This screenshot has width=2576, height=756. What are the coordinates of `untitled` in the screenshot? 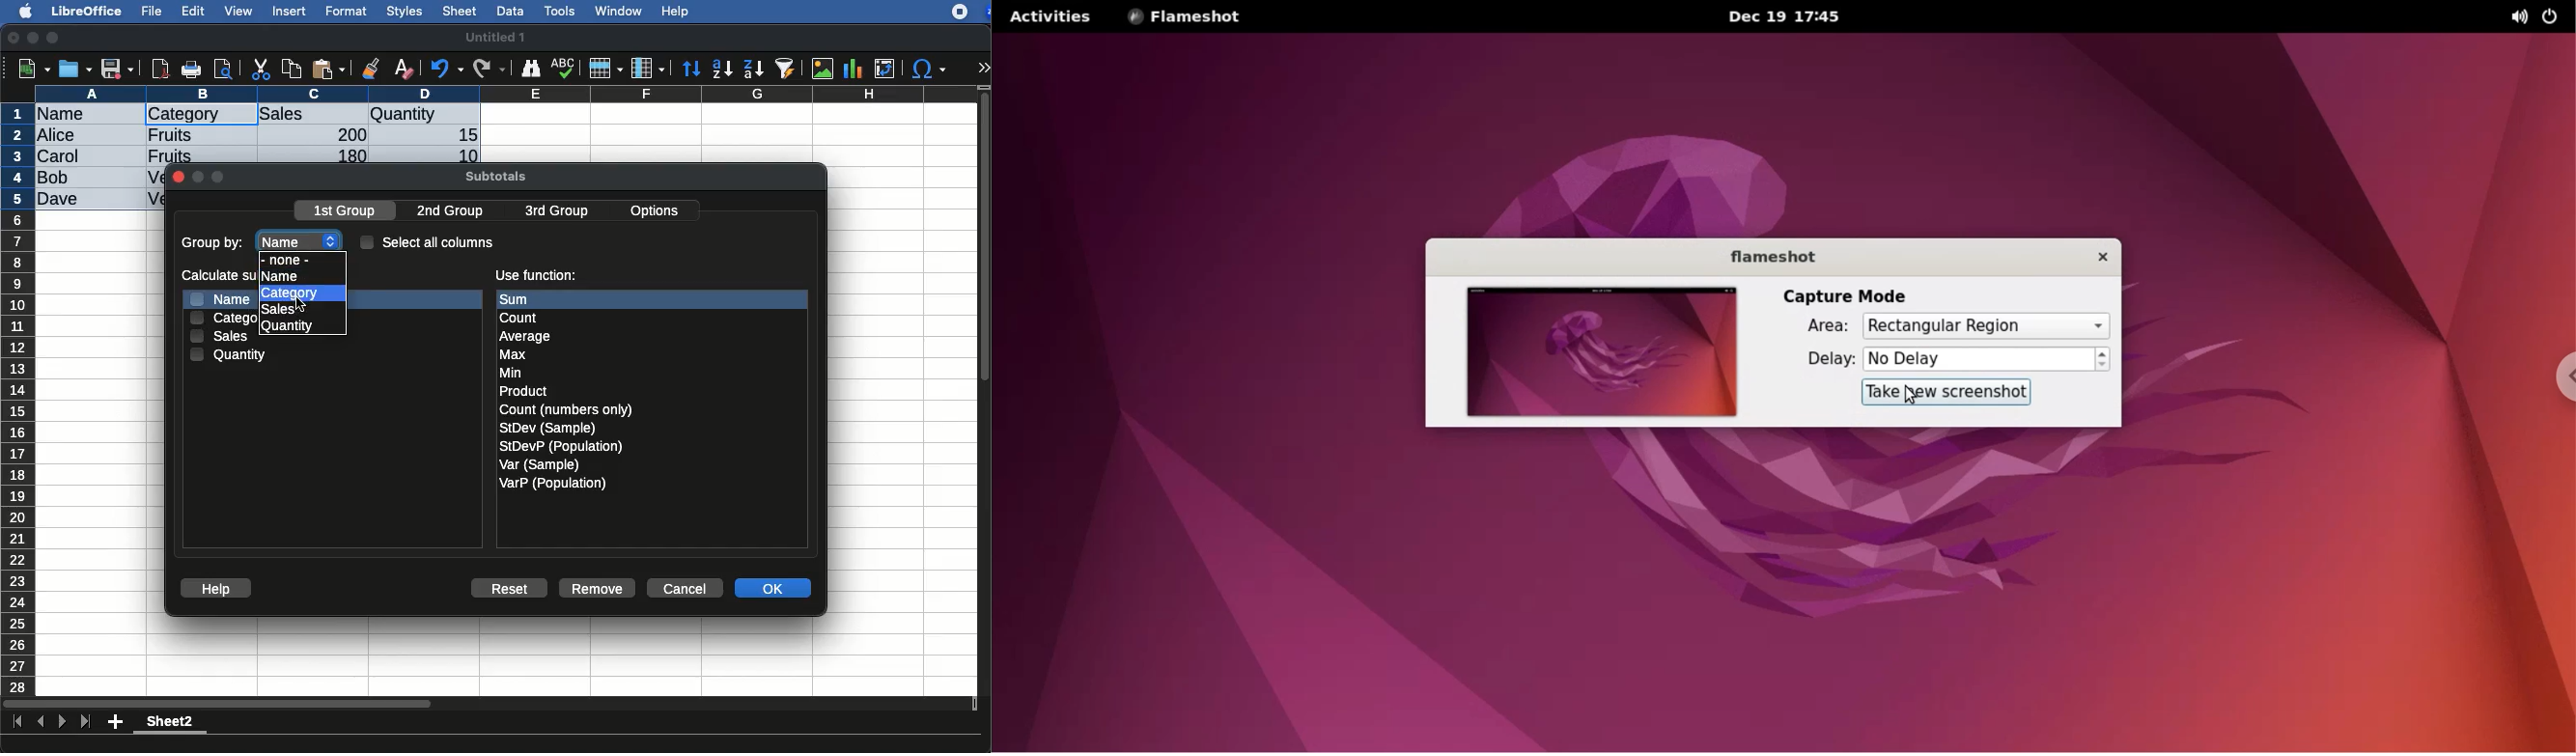 It's located at (494, 38).